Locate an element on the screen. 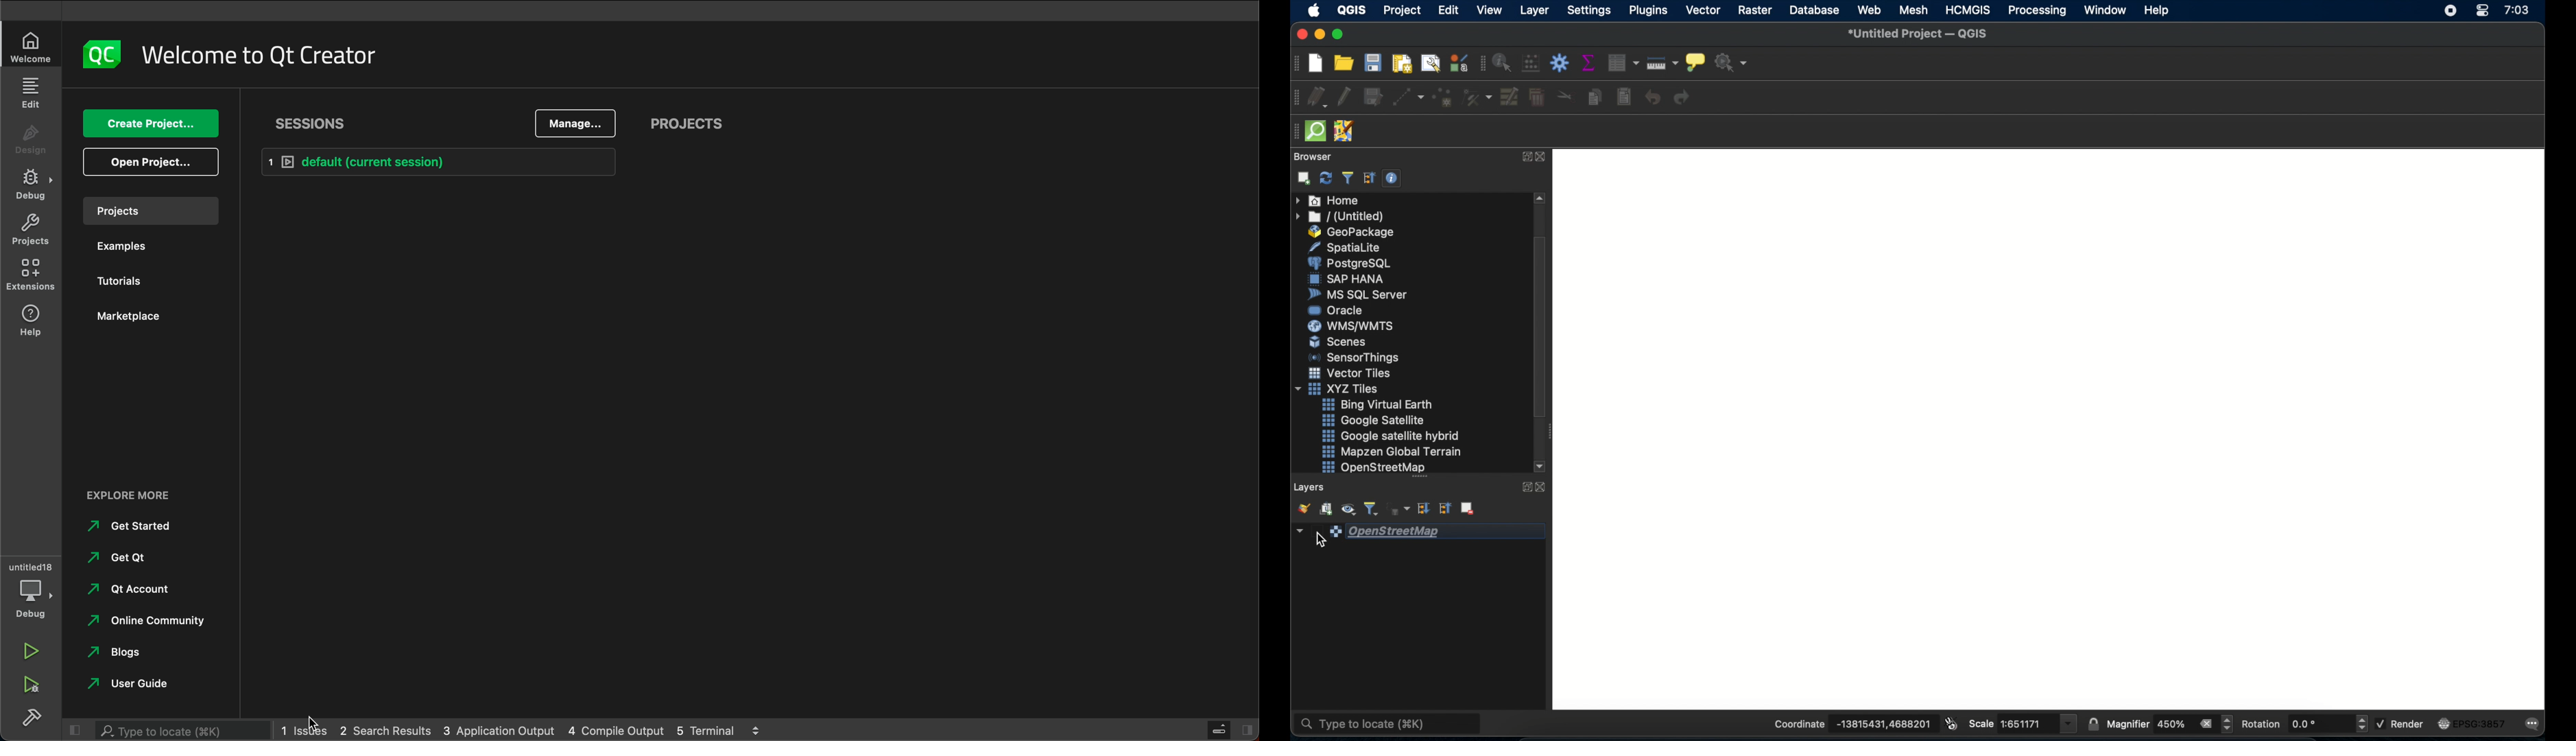  design is located at coordinates (32, 140).